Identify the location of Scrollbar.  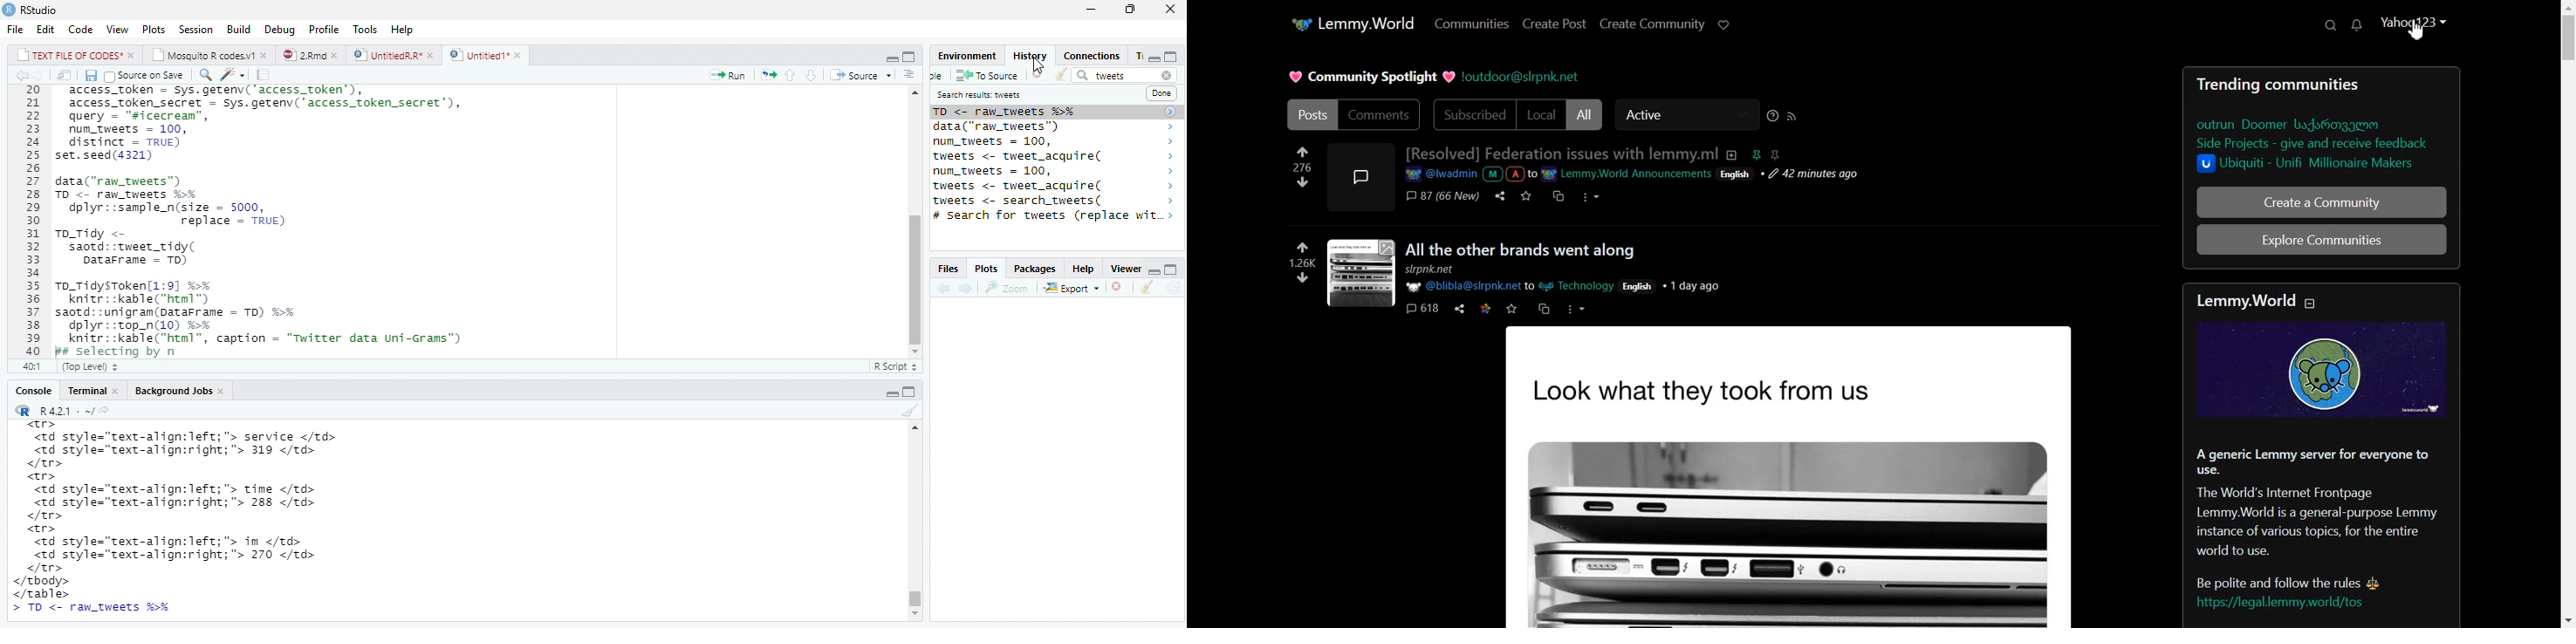
(916, 526).